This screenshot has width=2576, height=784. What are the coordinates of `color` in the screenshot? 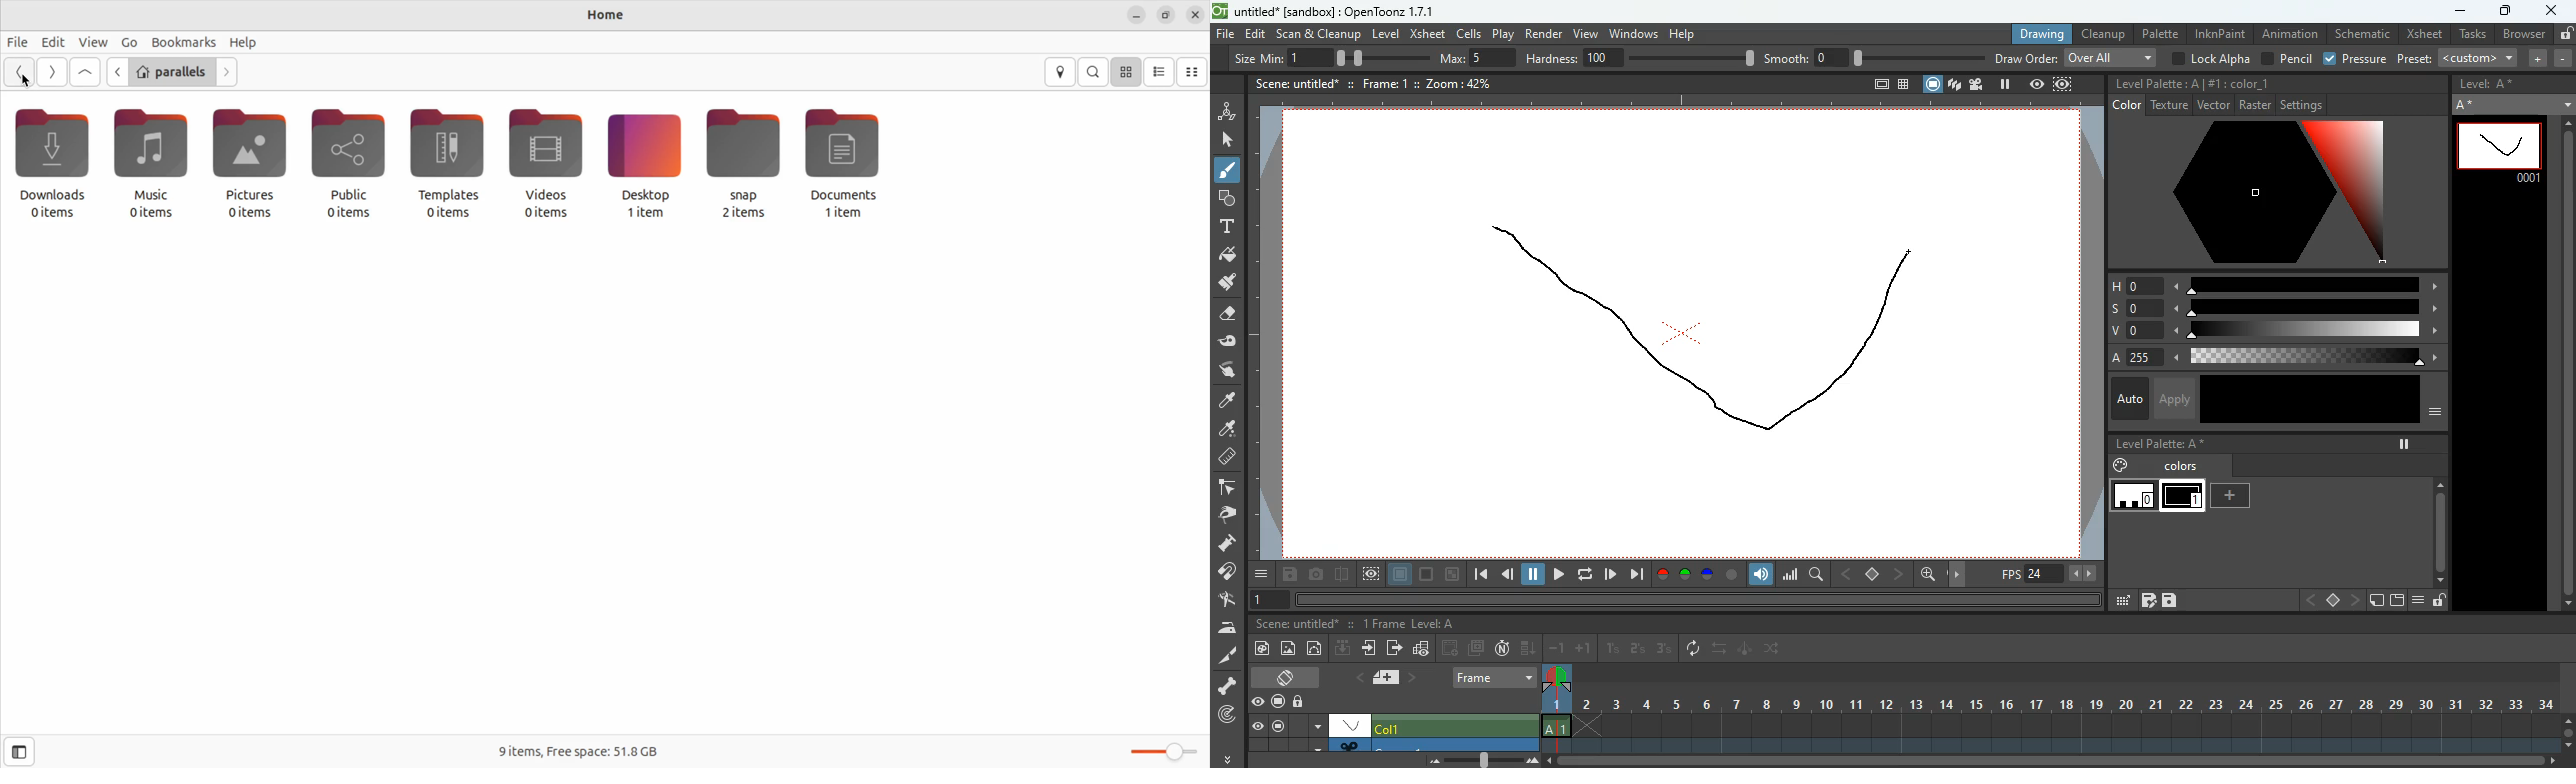 It's located at (1732, 575).